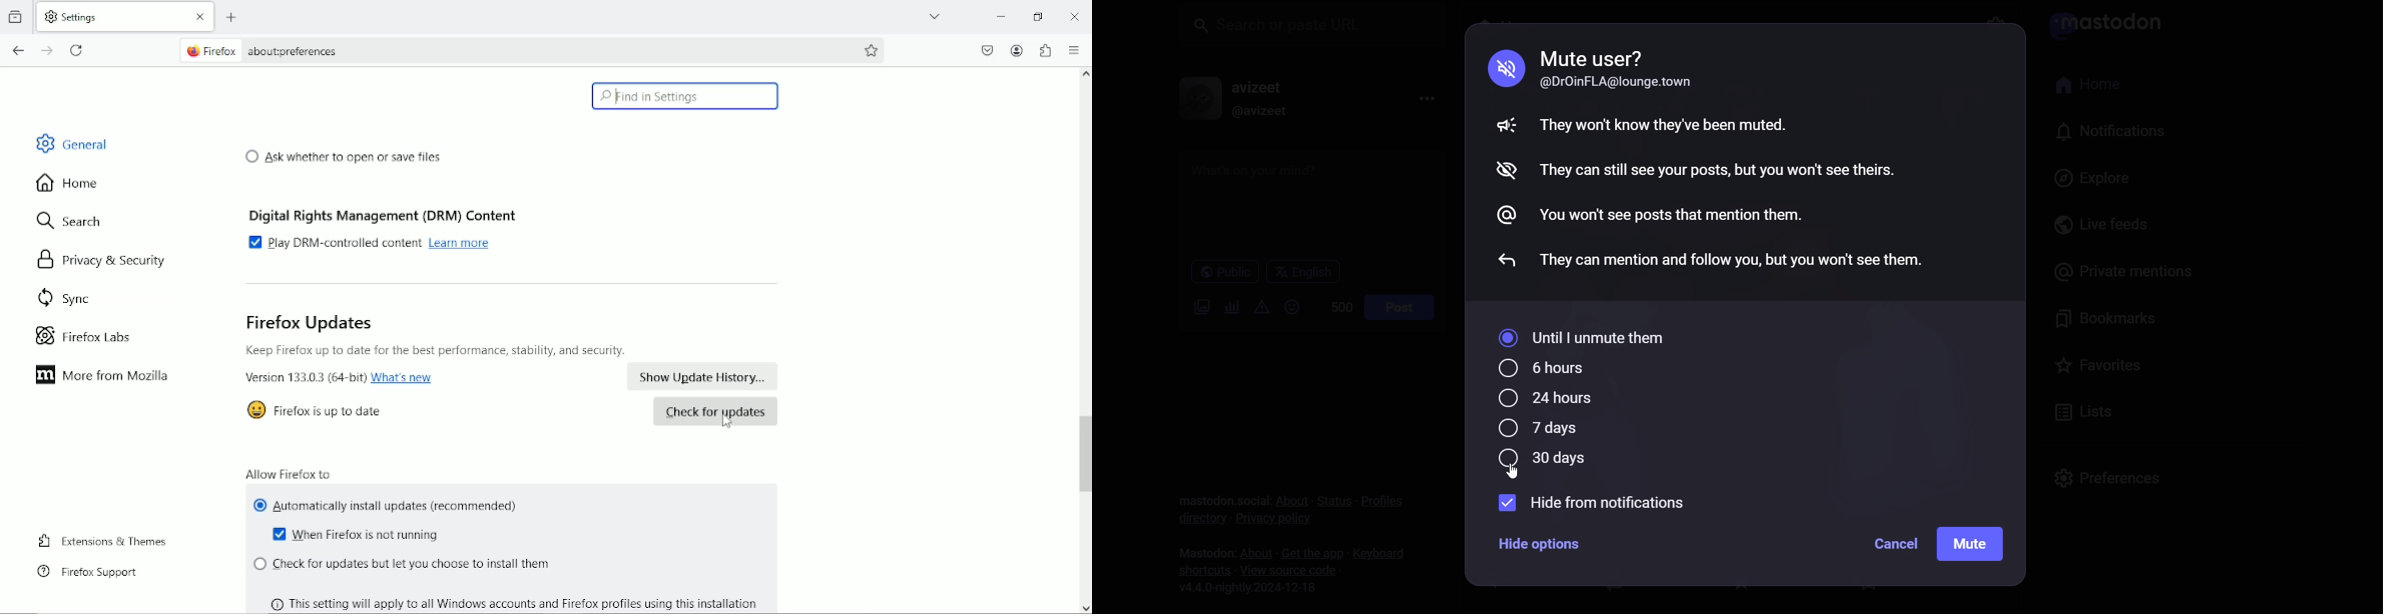  What do you see at coordinates (1895, 544) in the screenshot?
I see `cancel` at bounding box center [1895, 544].